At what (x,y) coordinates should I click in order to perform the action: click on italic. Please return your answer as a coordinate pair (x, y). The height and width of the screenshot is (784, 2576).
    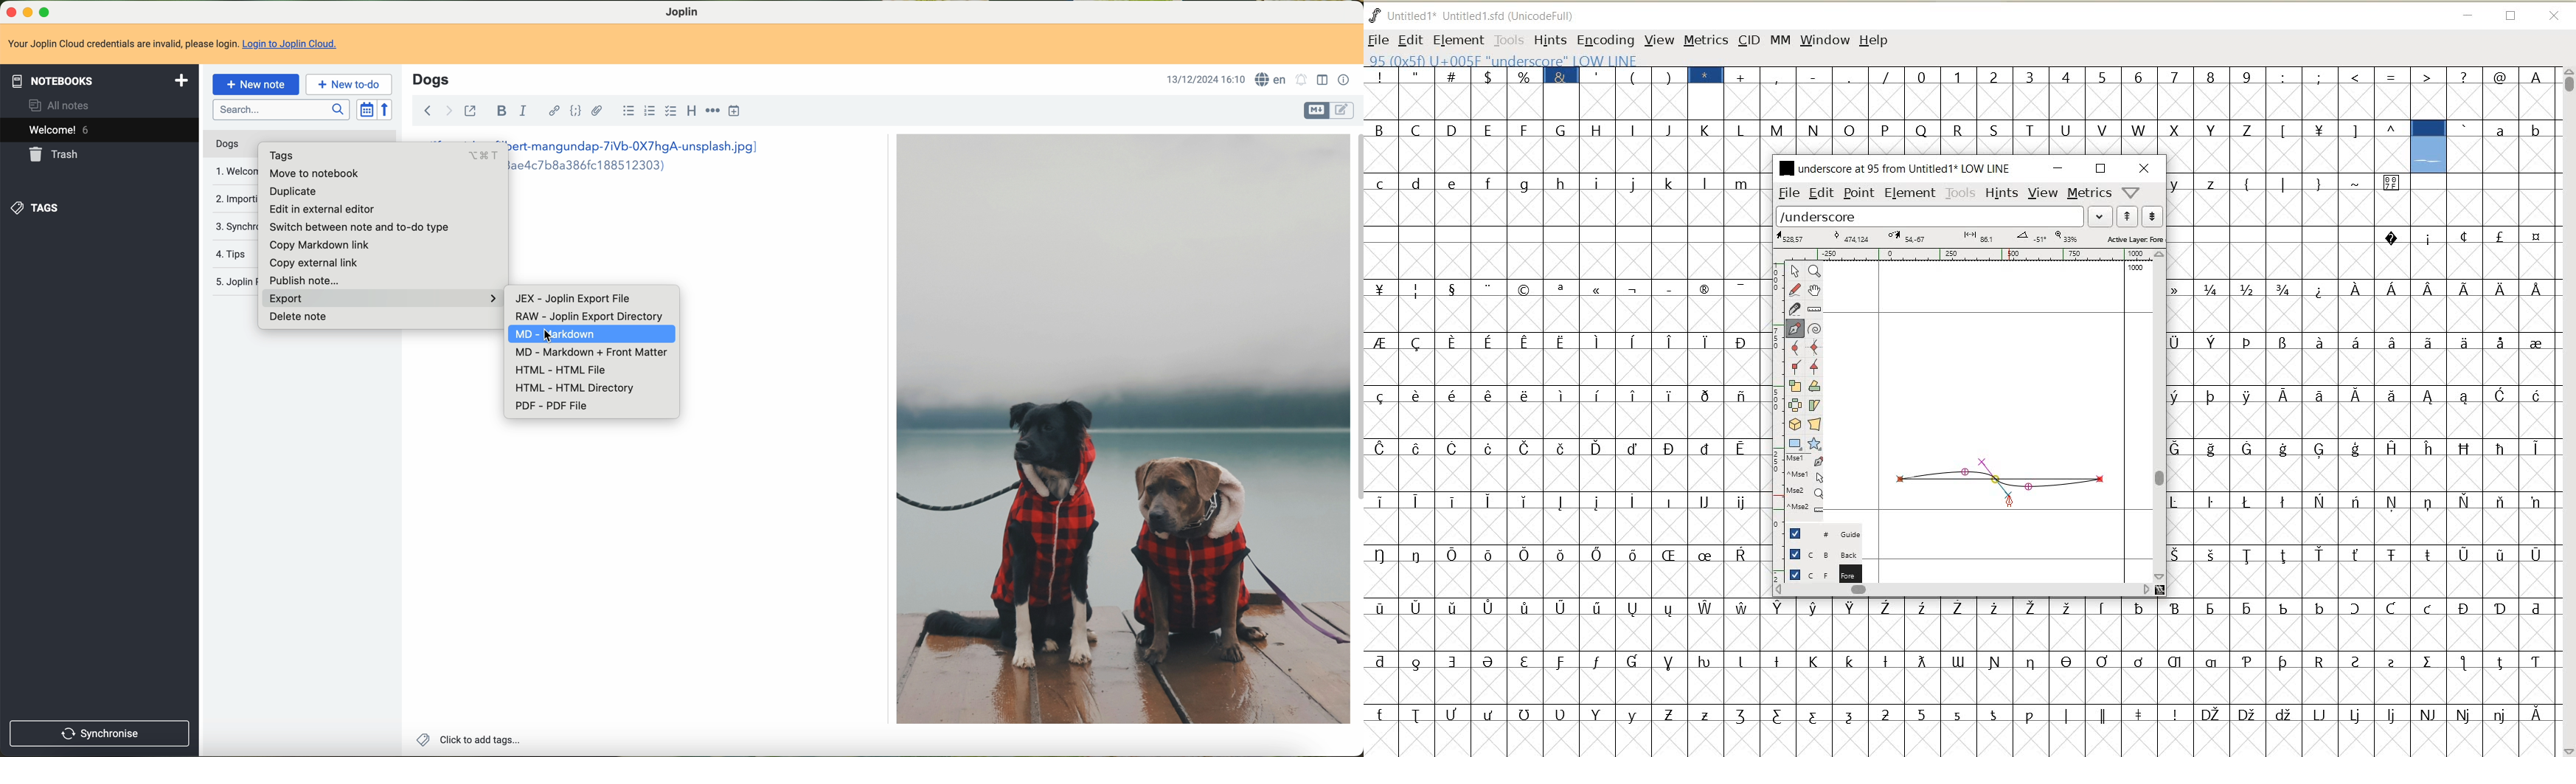
    Looking at the image, I should click on (523, 112).